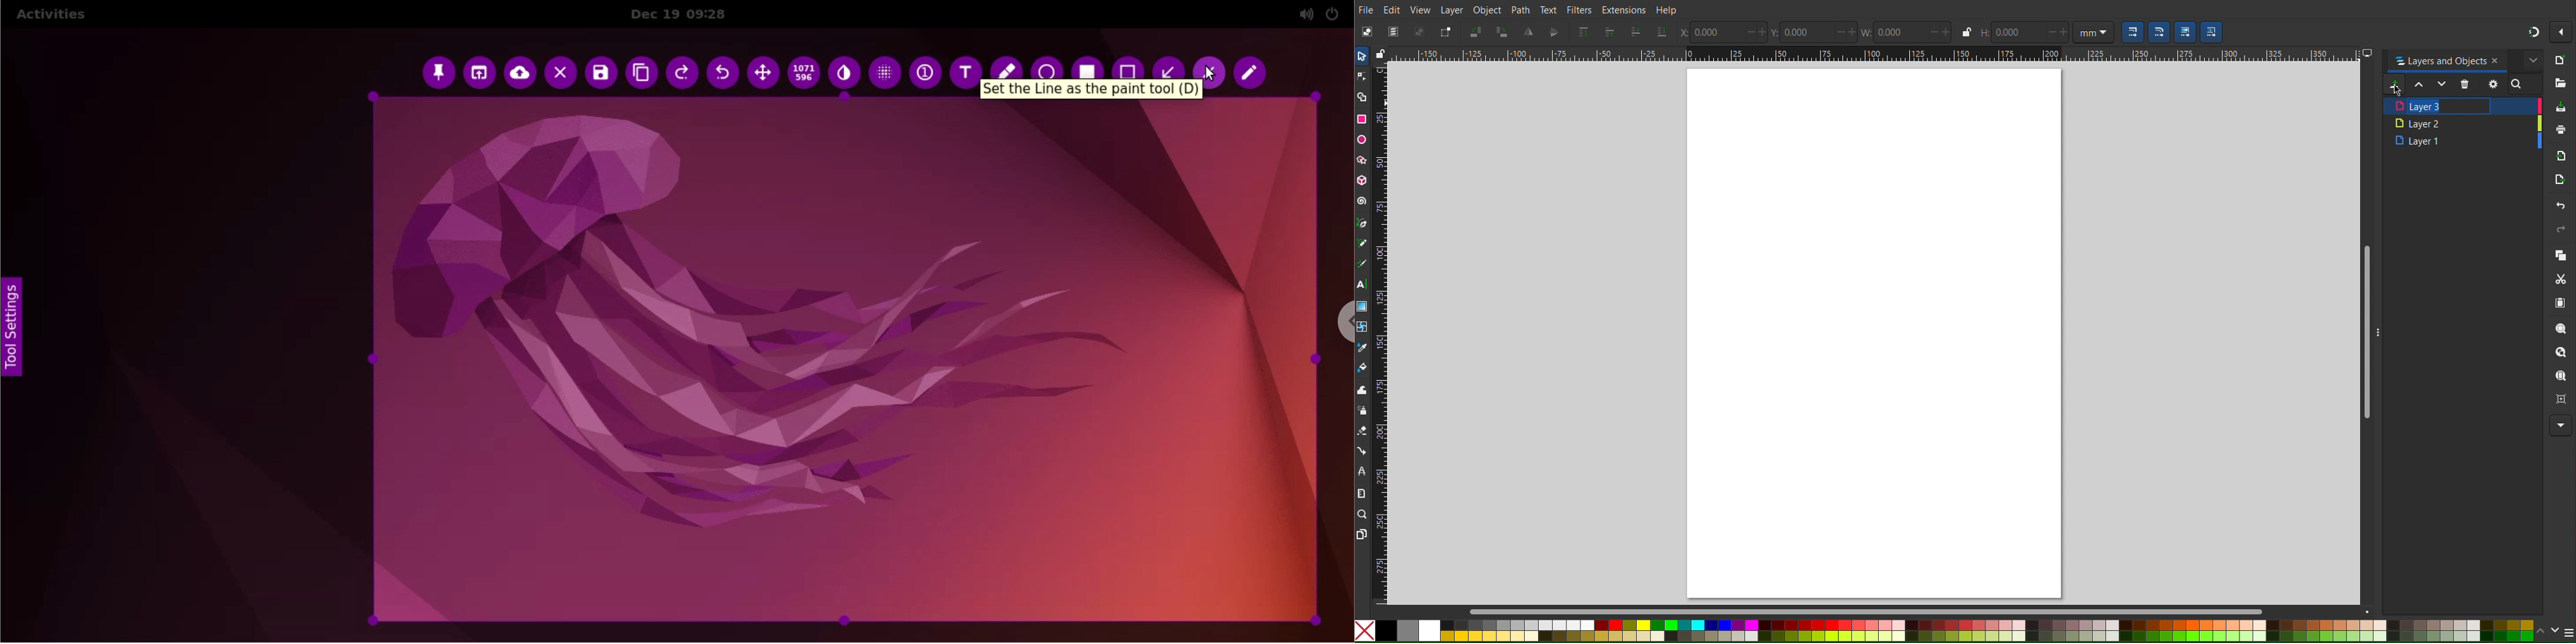 Image resolution: width=2576 pixels, height=644 pixels. Describe the element at coordinates (1364, 117) in the screenshot. I see `Rectangle` at that location.